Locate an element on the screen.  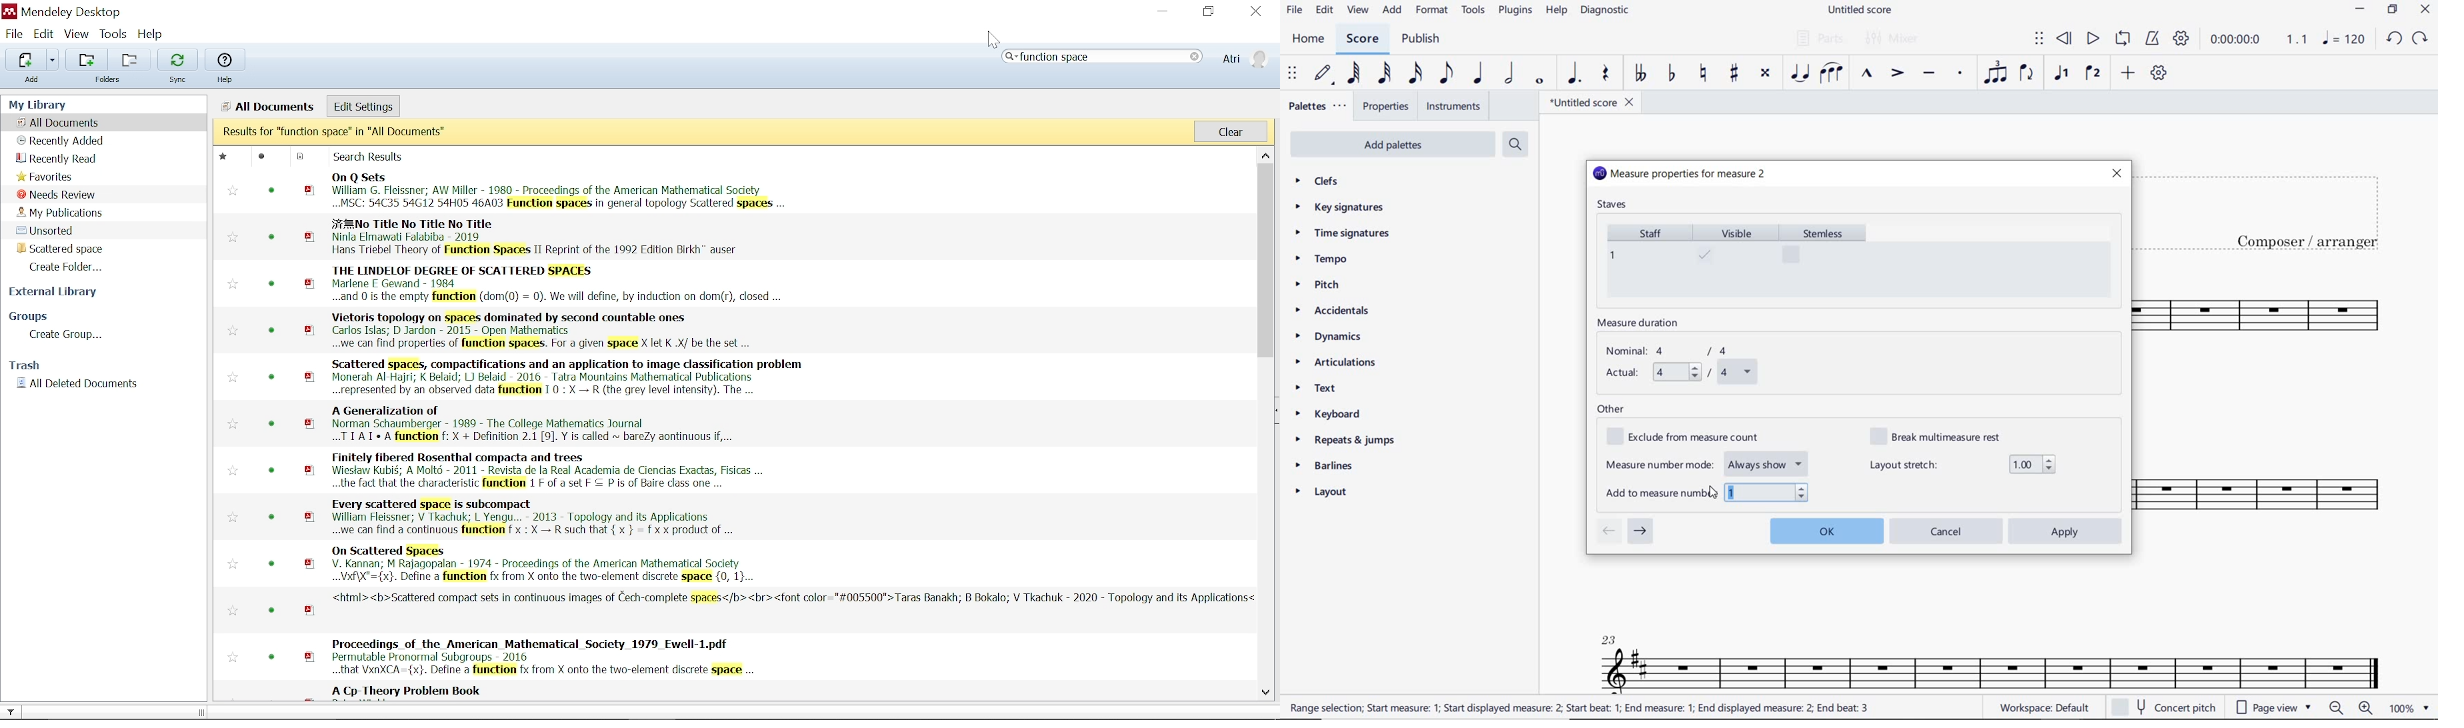
KEY SIGNATURES is located at coordinates (1343, 207).